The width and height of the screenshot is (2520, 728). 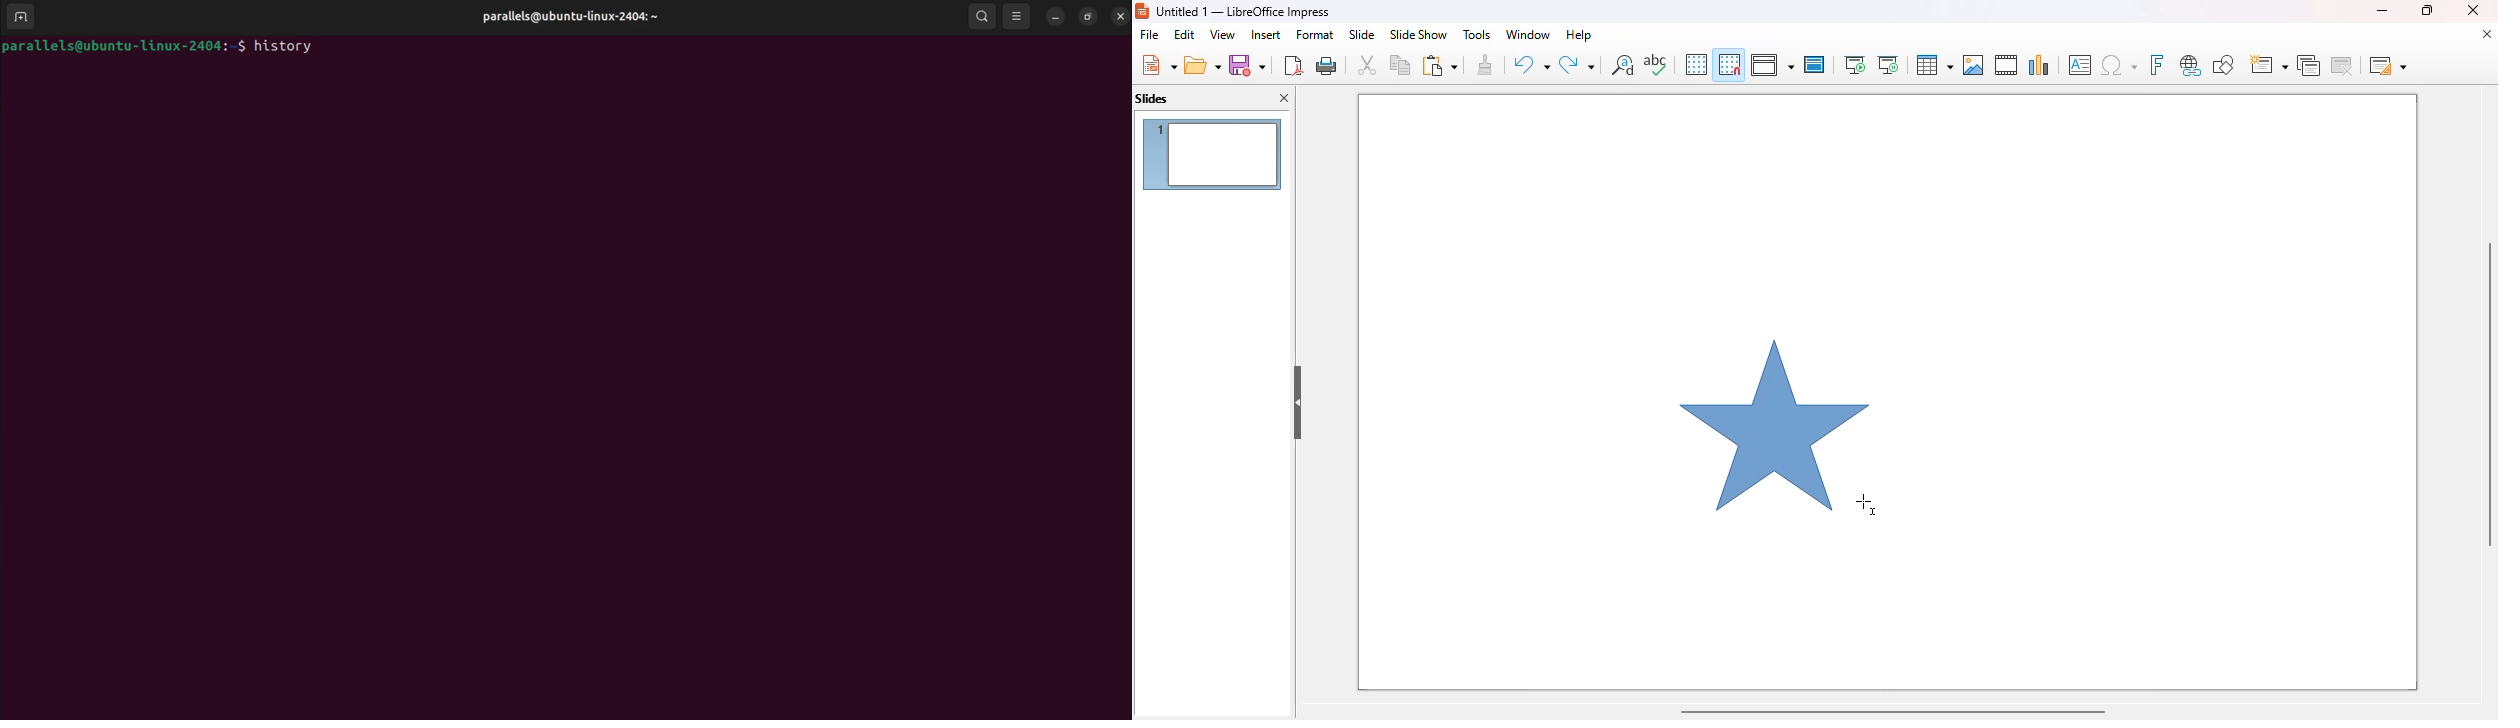 What do you see at coordinates (1623, 64) in the screenshot?
I see `find and replace` at bounding box center [1623, 64].